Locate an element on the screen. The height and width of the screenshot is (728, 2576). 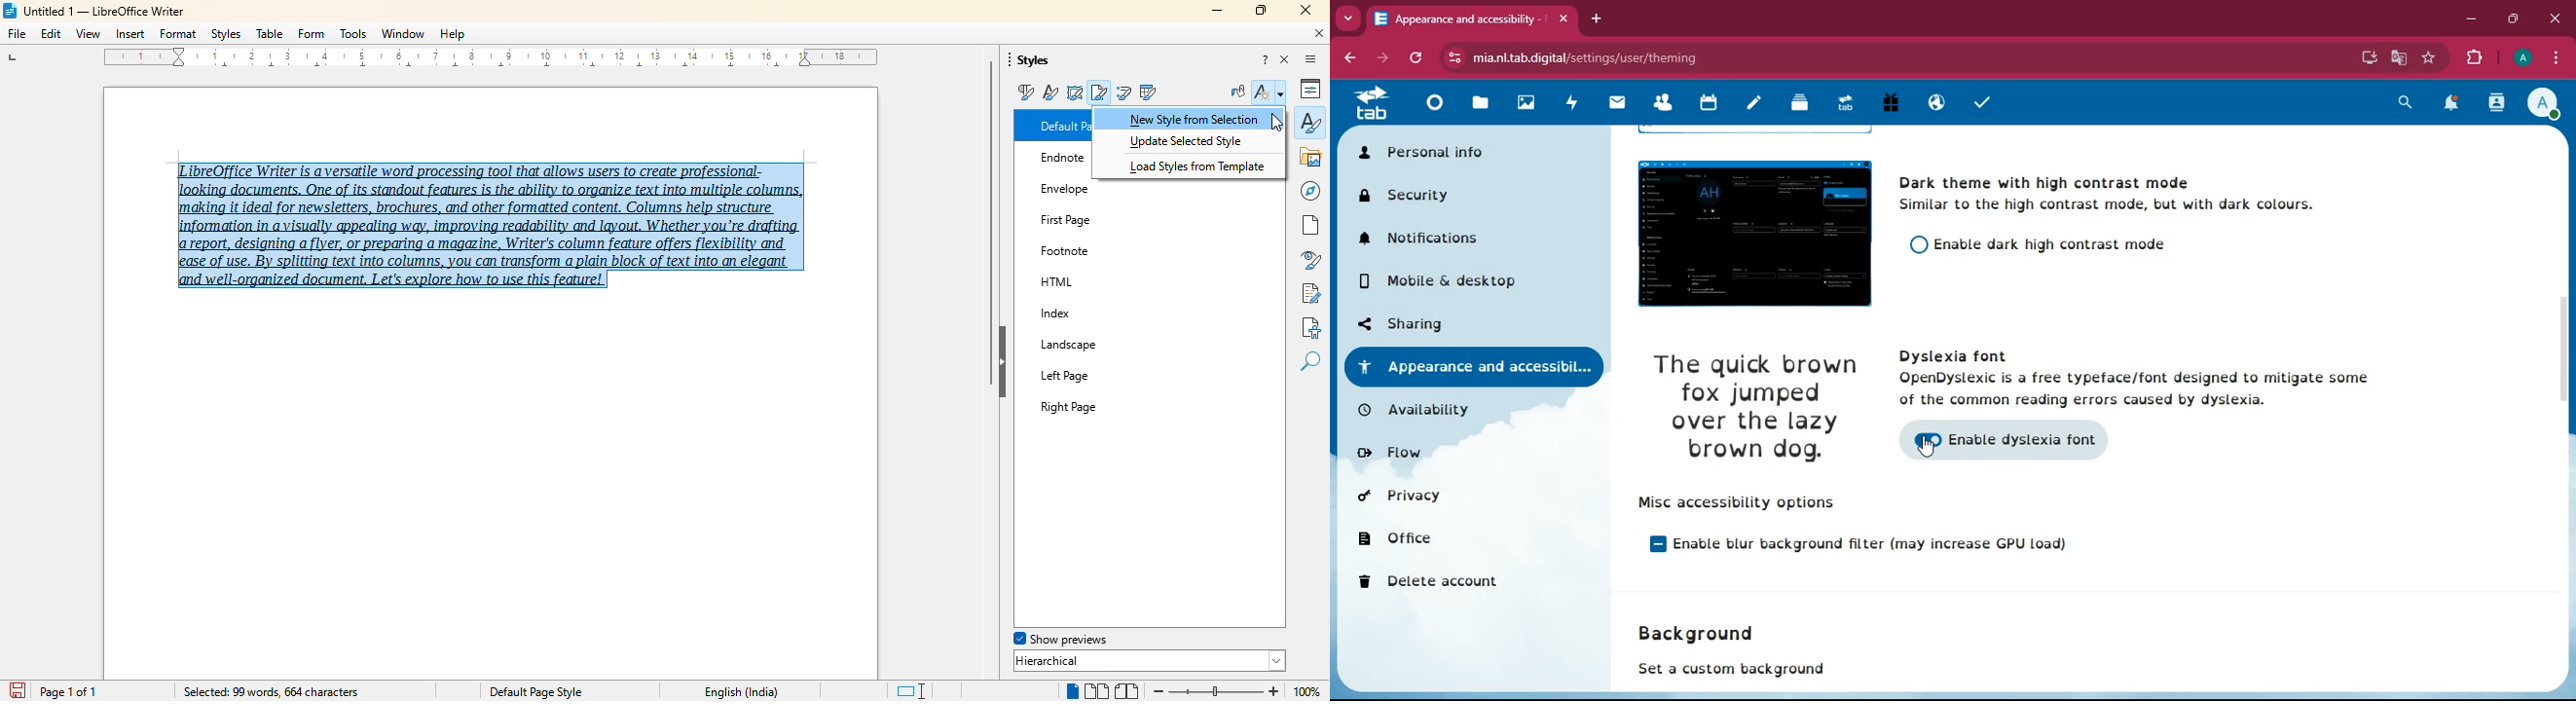
close document is located at coordinates (1320, 33).